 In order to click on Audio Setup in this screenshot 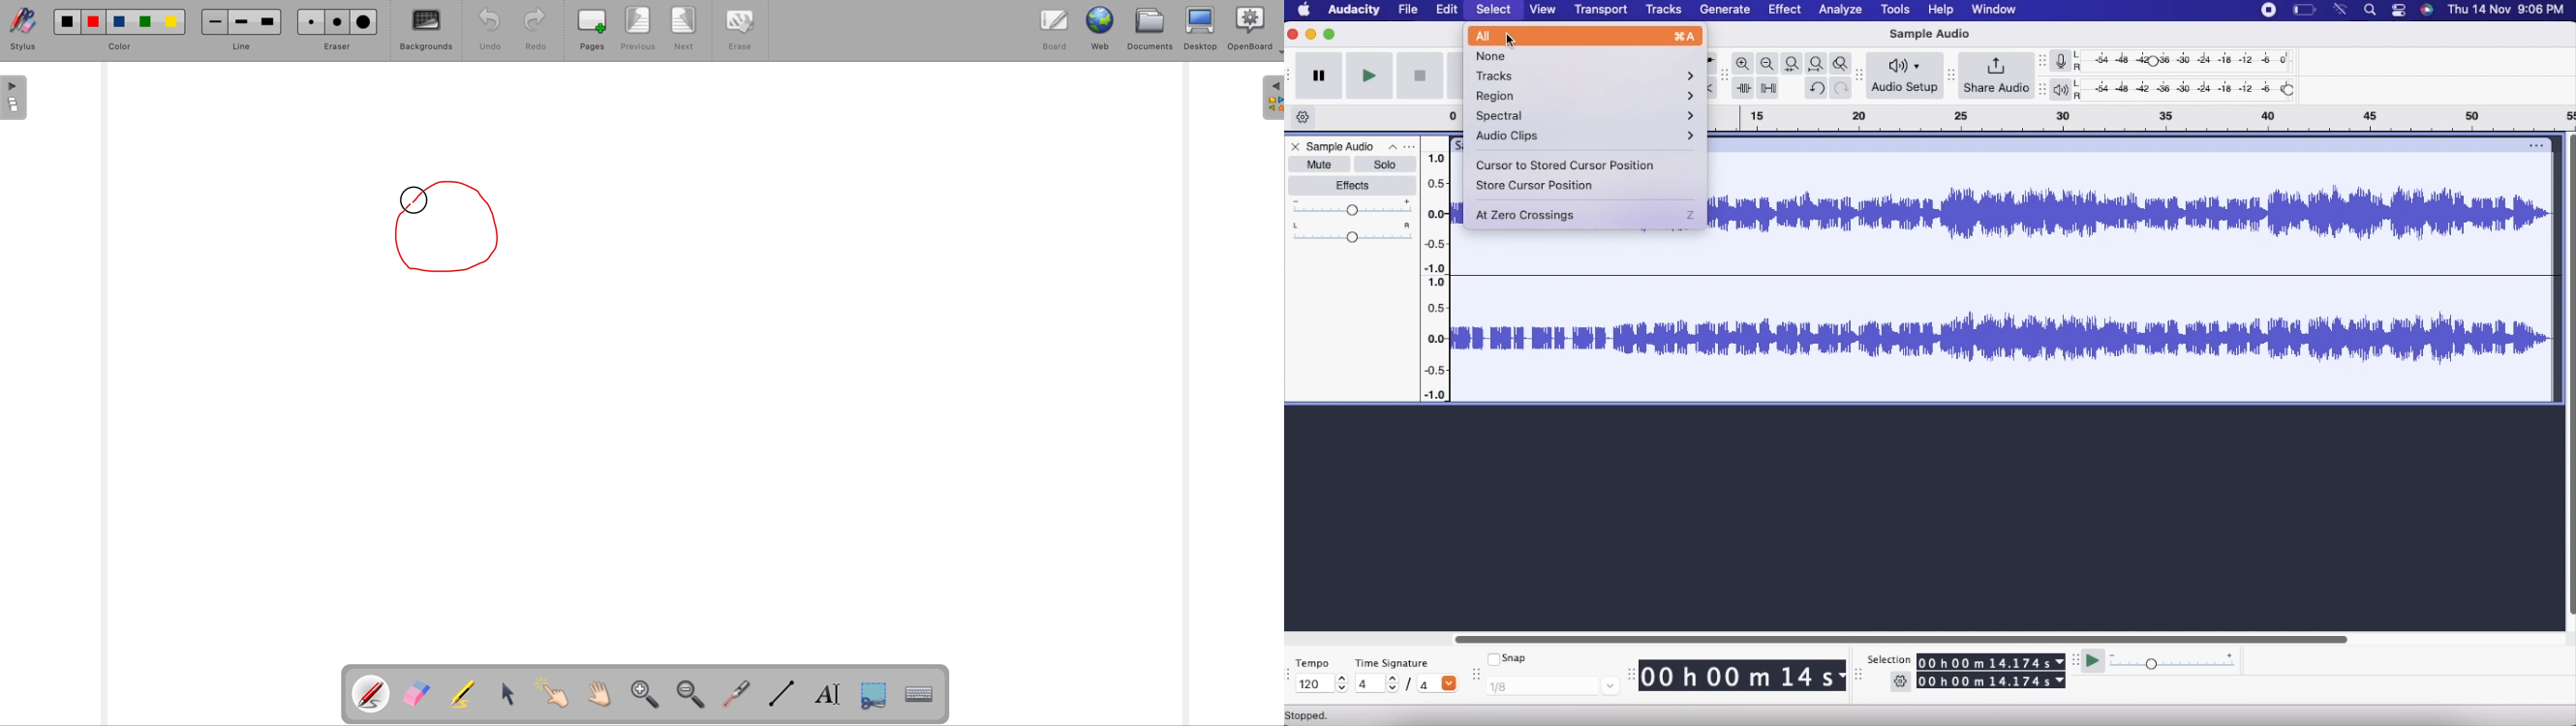, I will do `click(1905, 75)`.